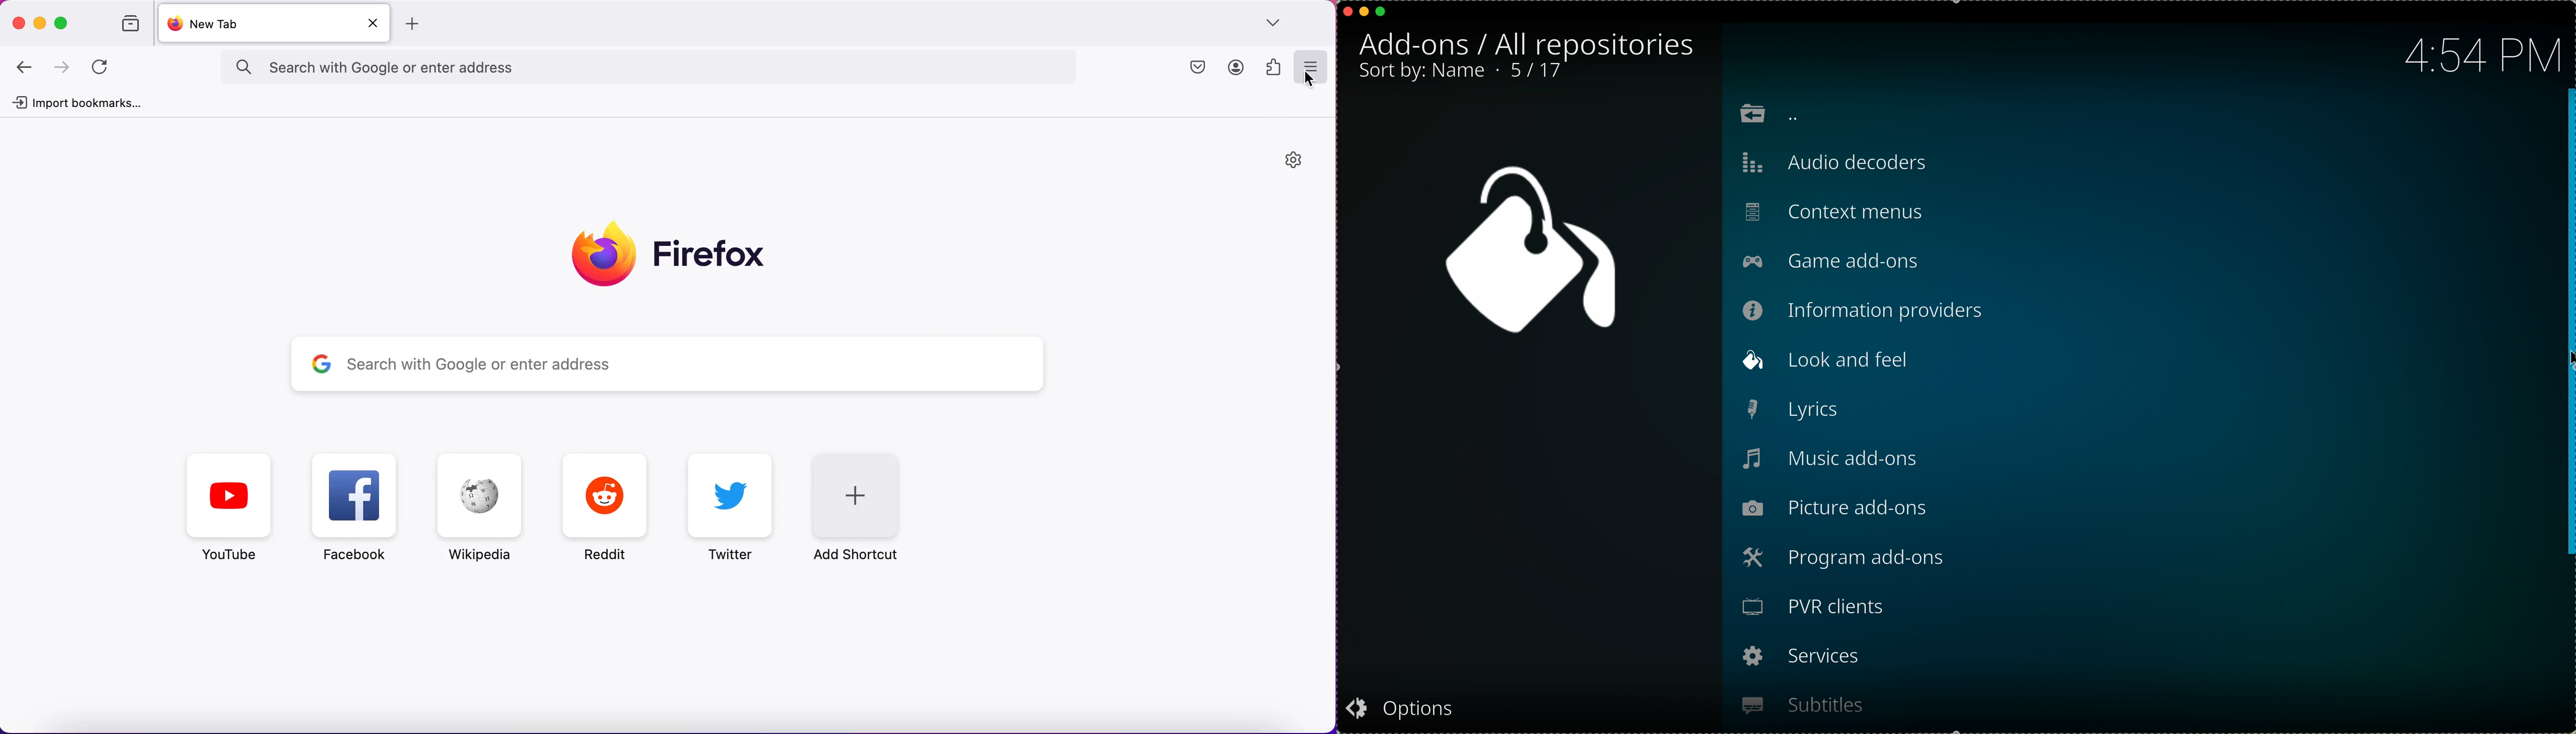 Image resolution: width=2576 pixels, height=756 pixels. What do you see at coordinates (360, 512) in the screenshot?
I see `` at bounding box center [360, 512].